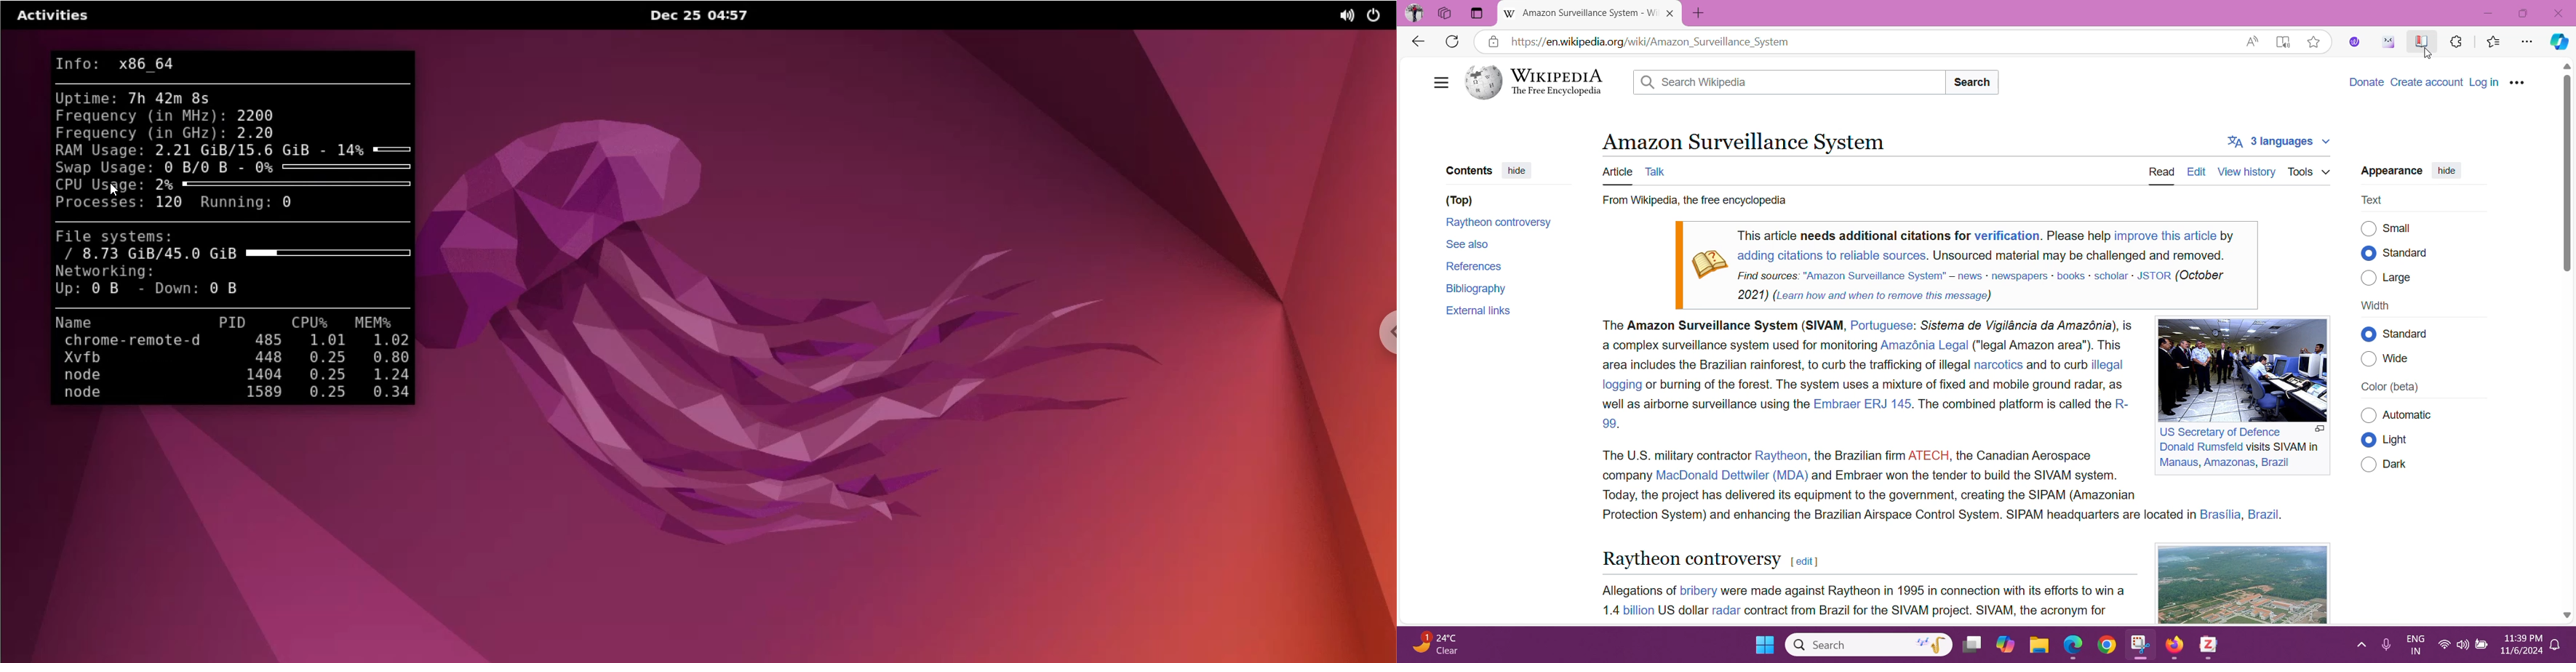 Image resolution: width=2576 pixels, height=672 pixels. I want to click on files, so click(2039, 645).